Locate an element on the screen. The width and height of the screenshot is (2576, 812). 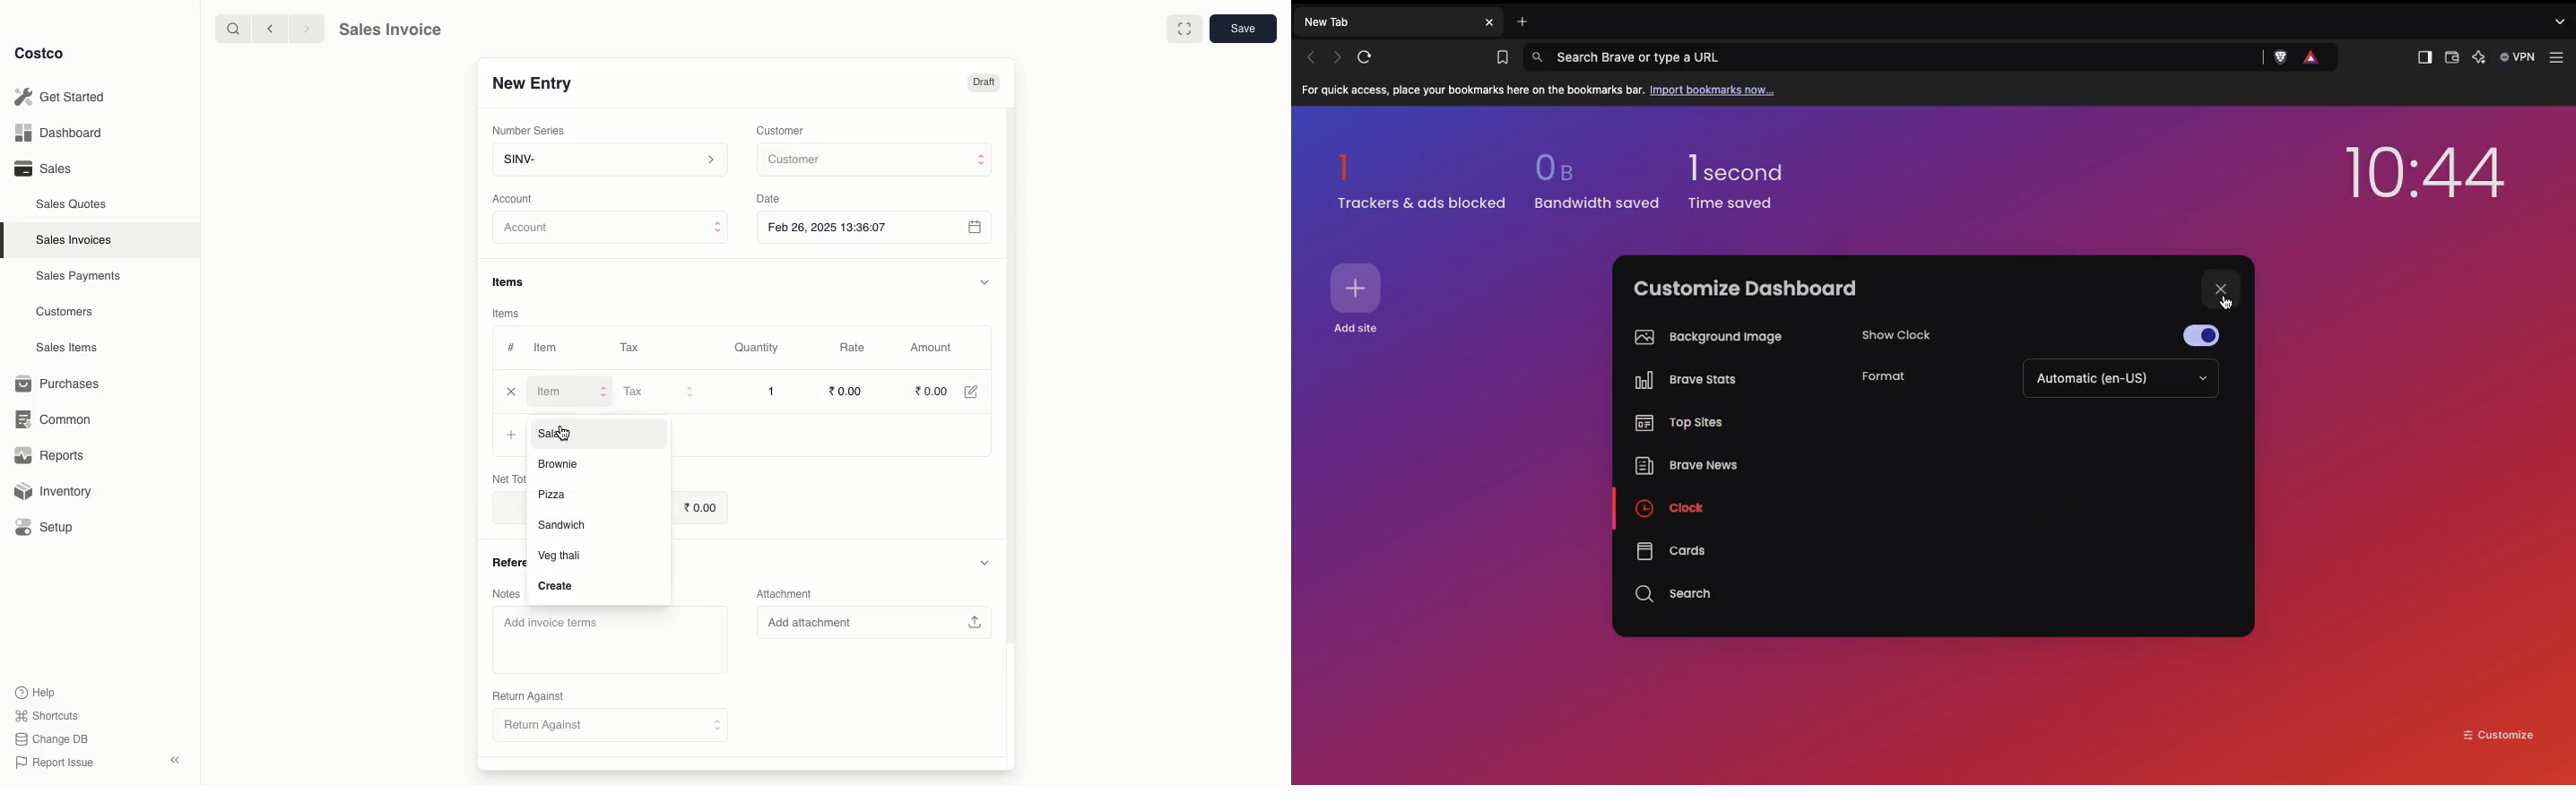
Account is located at coordinates (611, 230).